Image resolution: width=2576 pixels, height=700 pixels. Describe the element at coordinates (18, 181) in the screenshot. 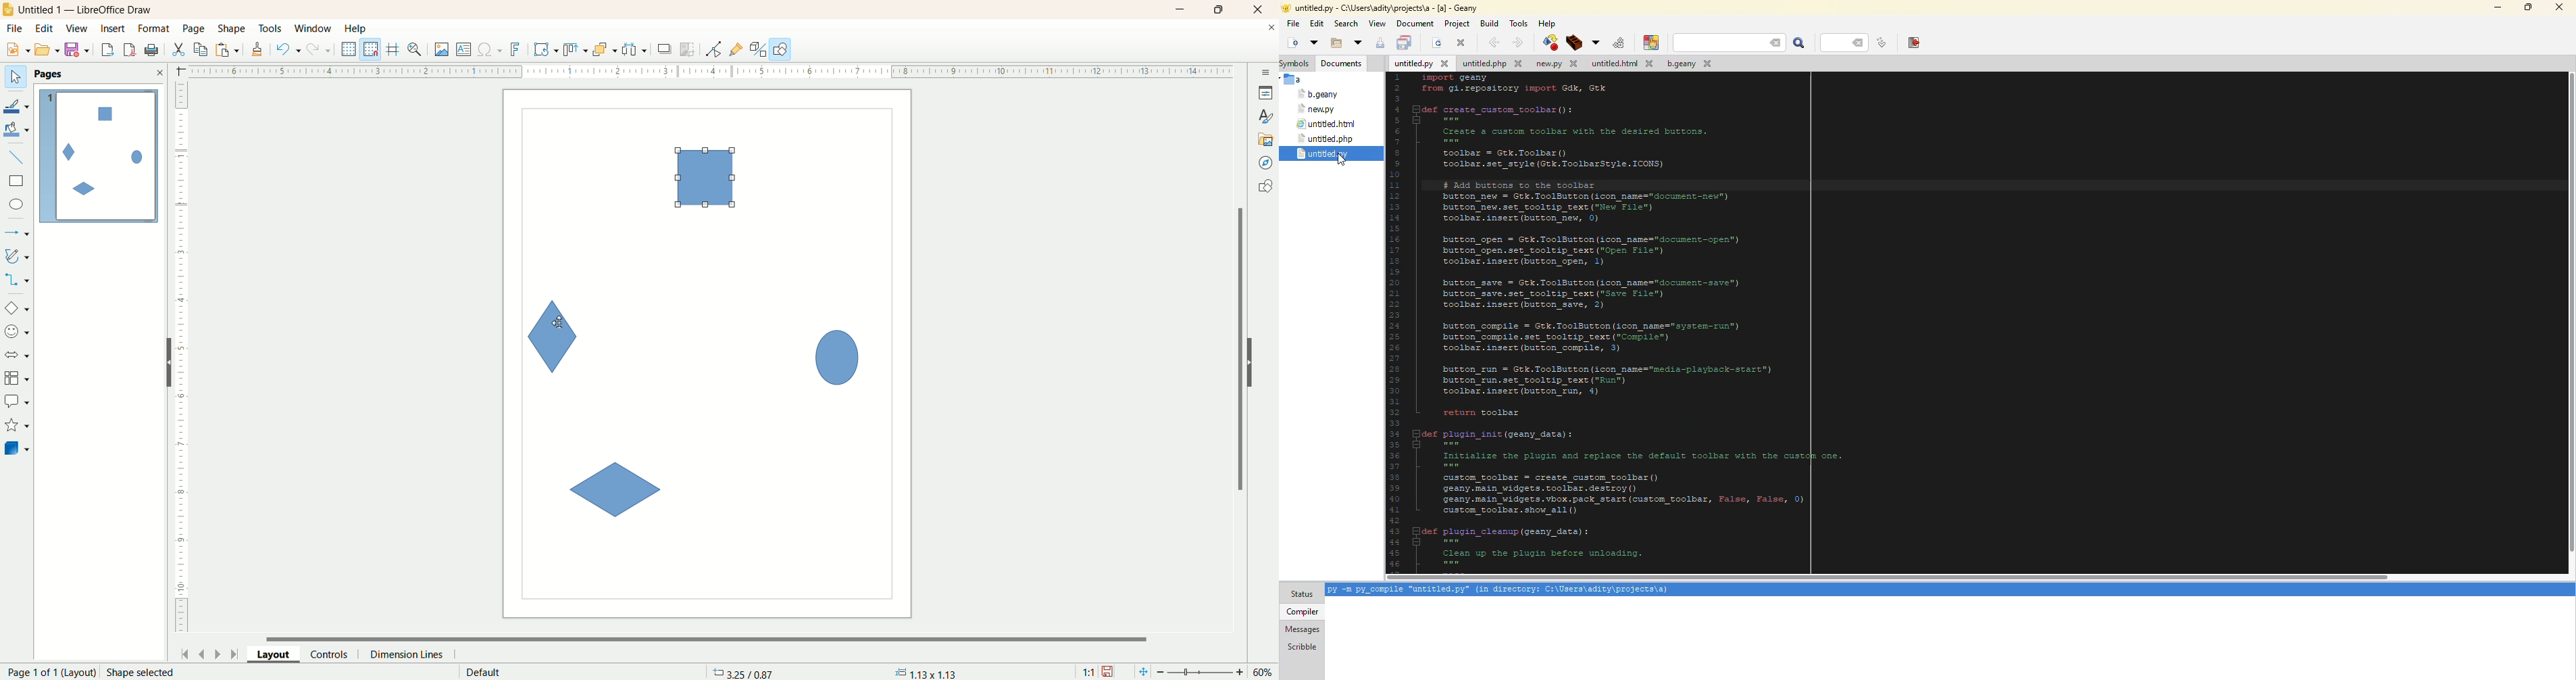

I see `rectangle` at that location.